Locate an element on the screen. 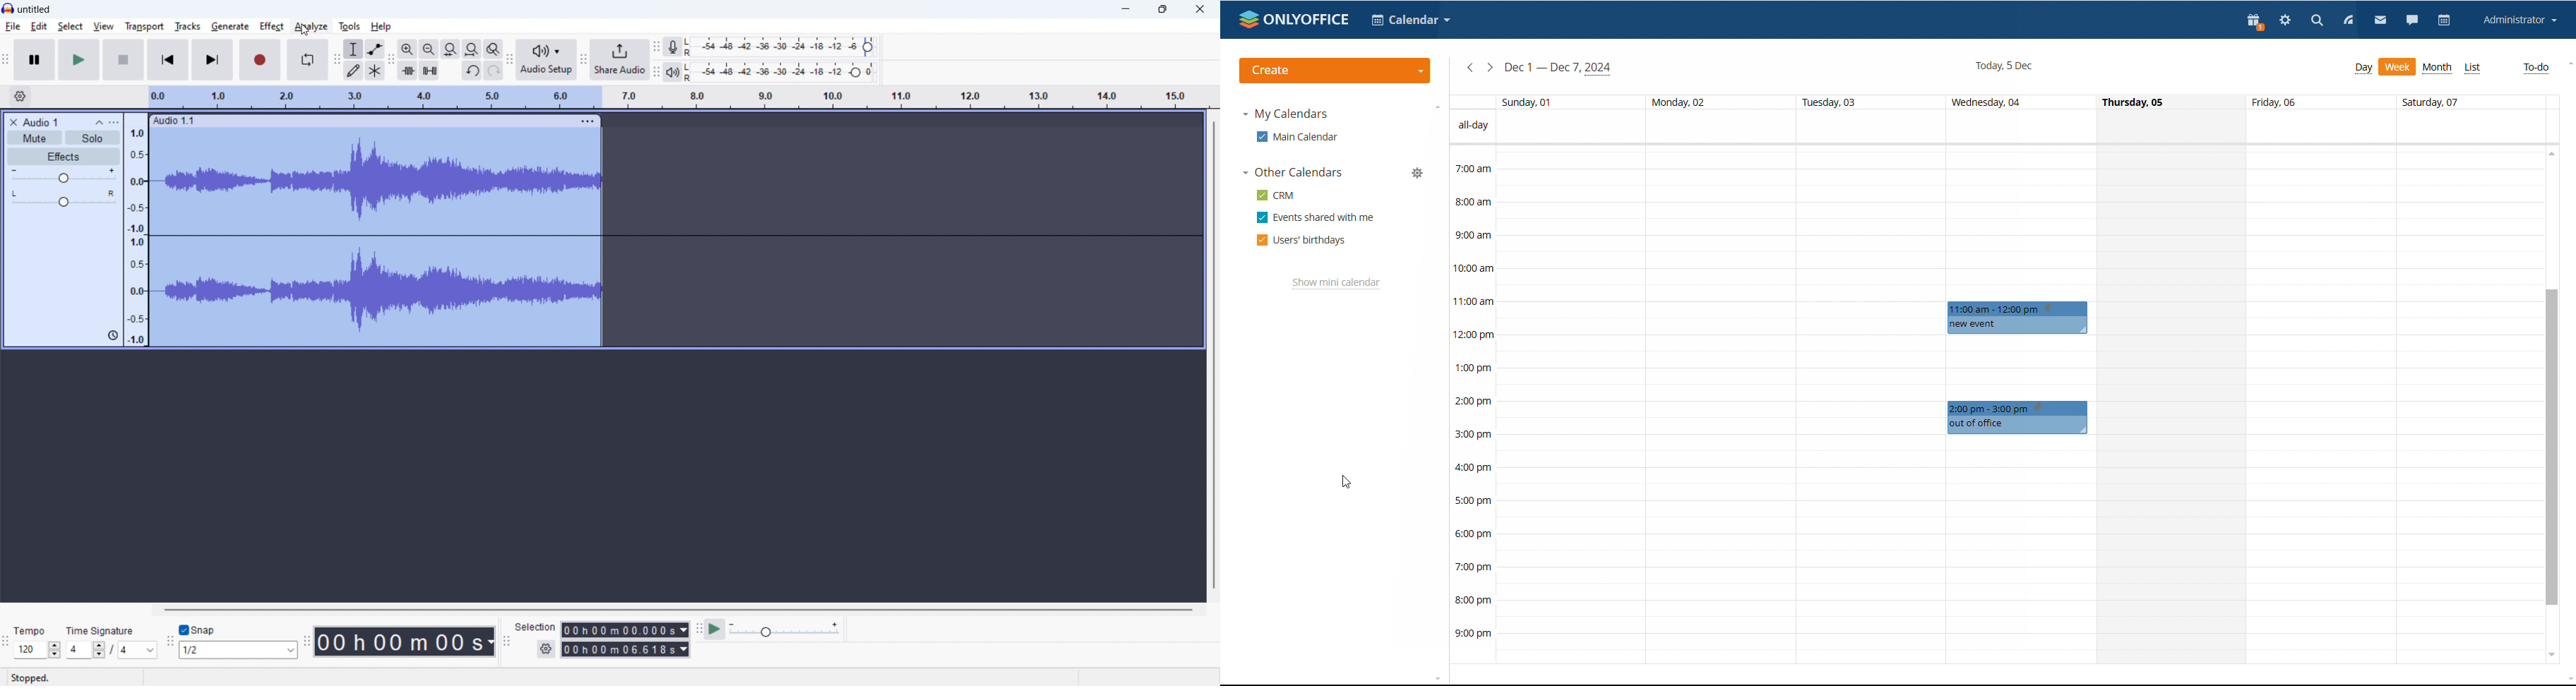 The image size is (2576, 700). click to move is located at coordinates (361, 121).